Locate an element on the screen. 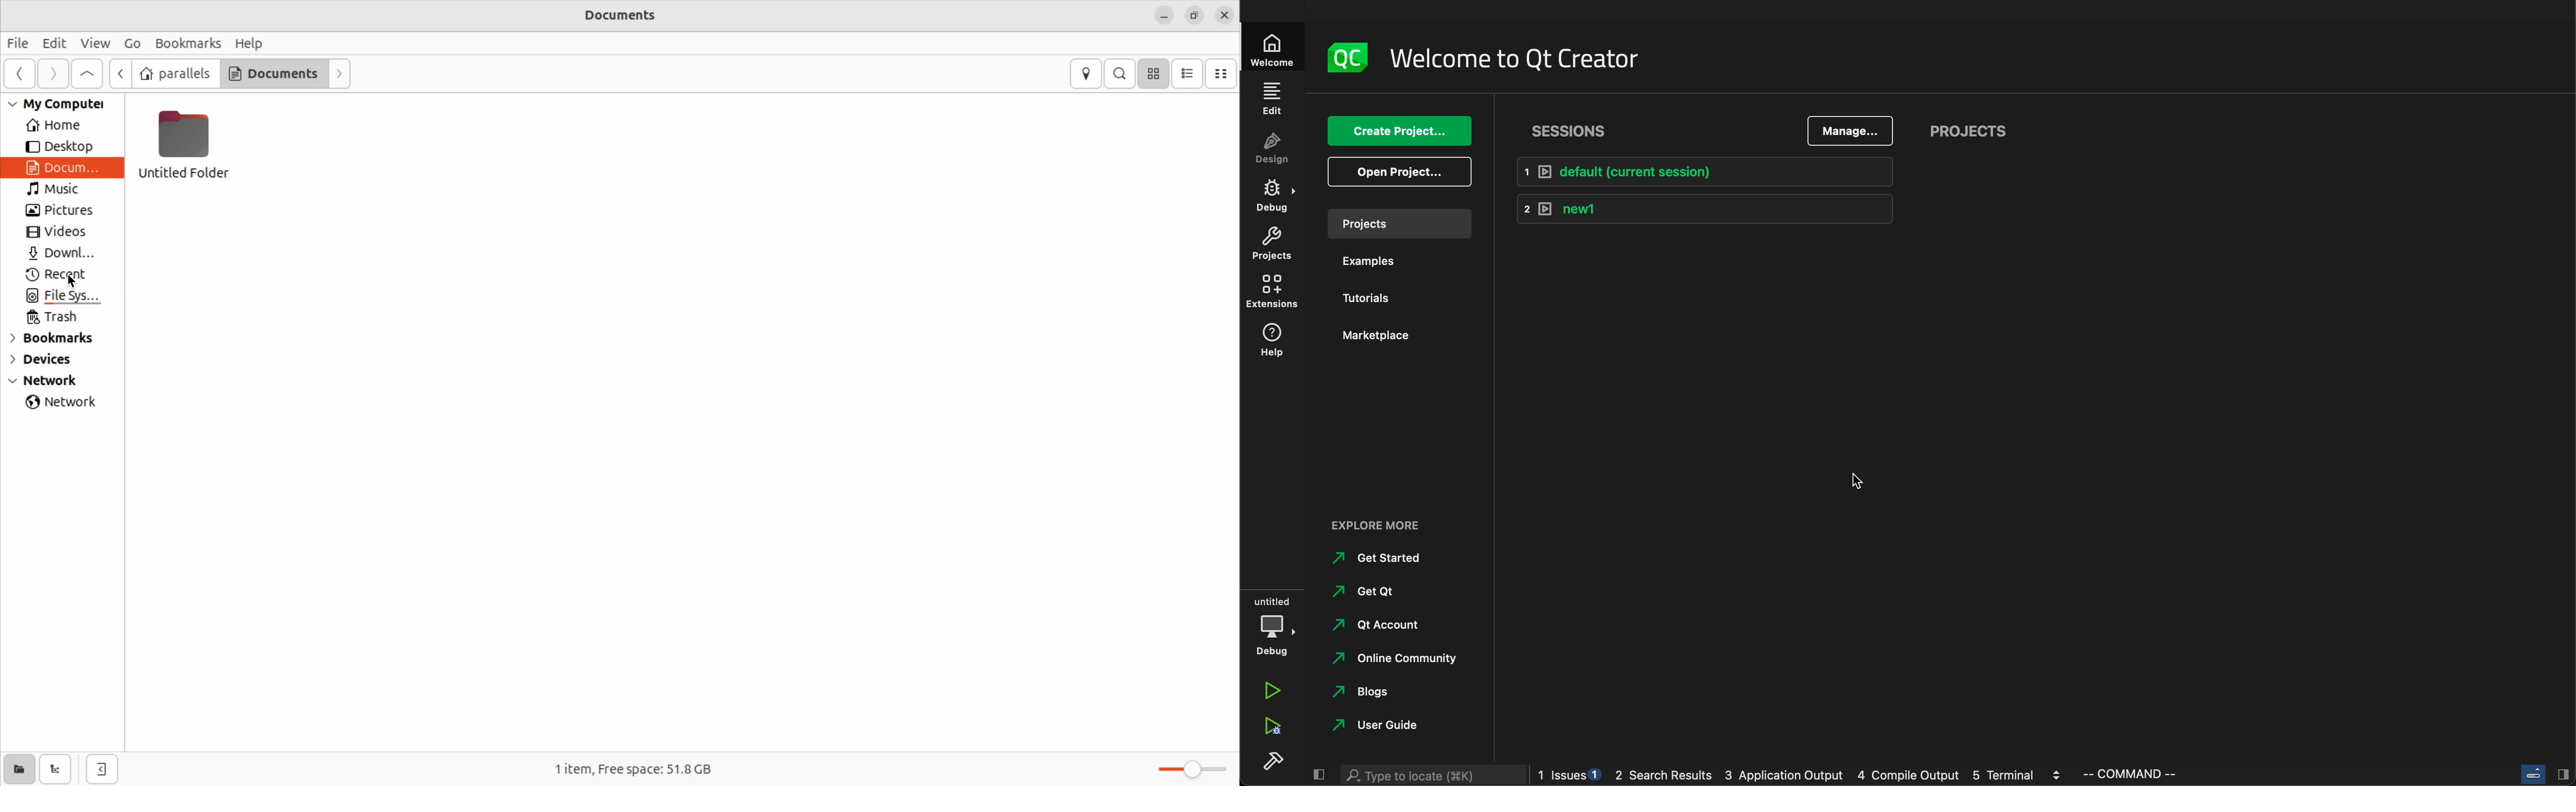 The height and width of the screenshot is (812, 2576). run is located at coordinates (1273, 689).